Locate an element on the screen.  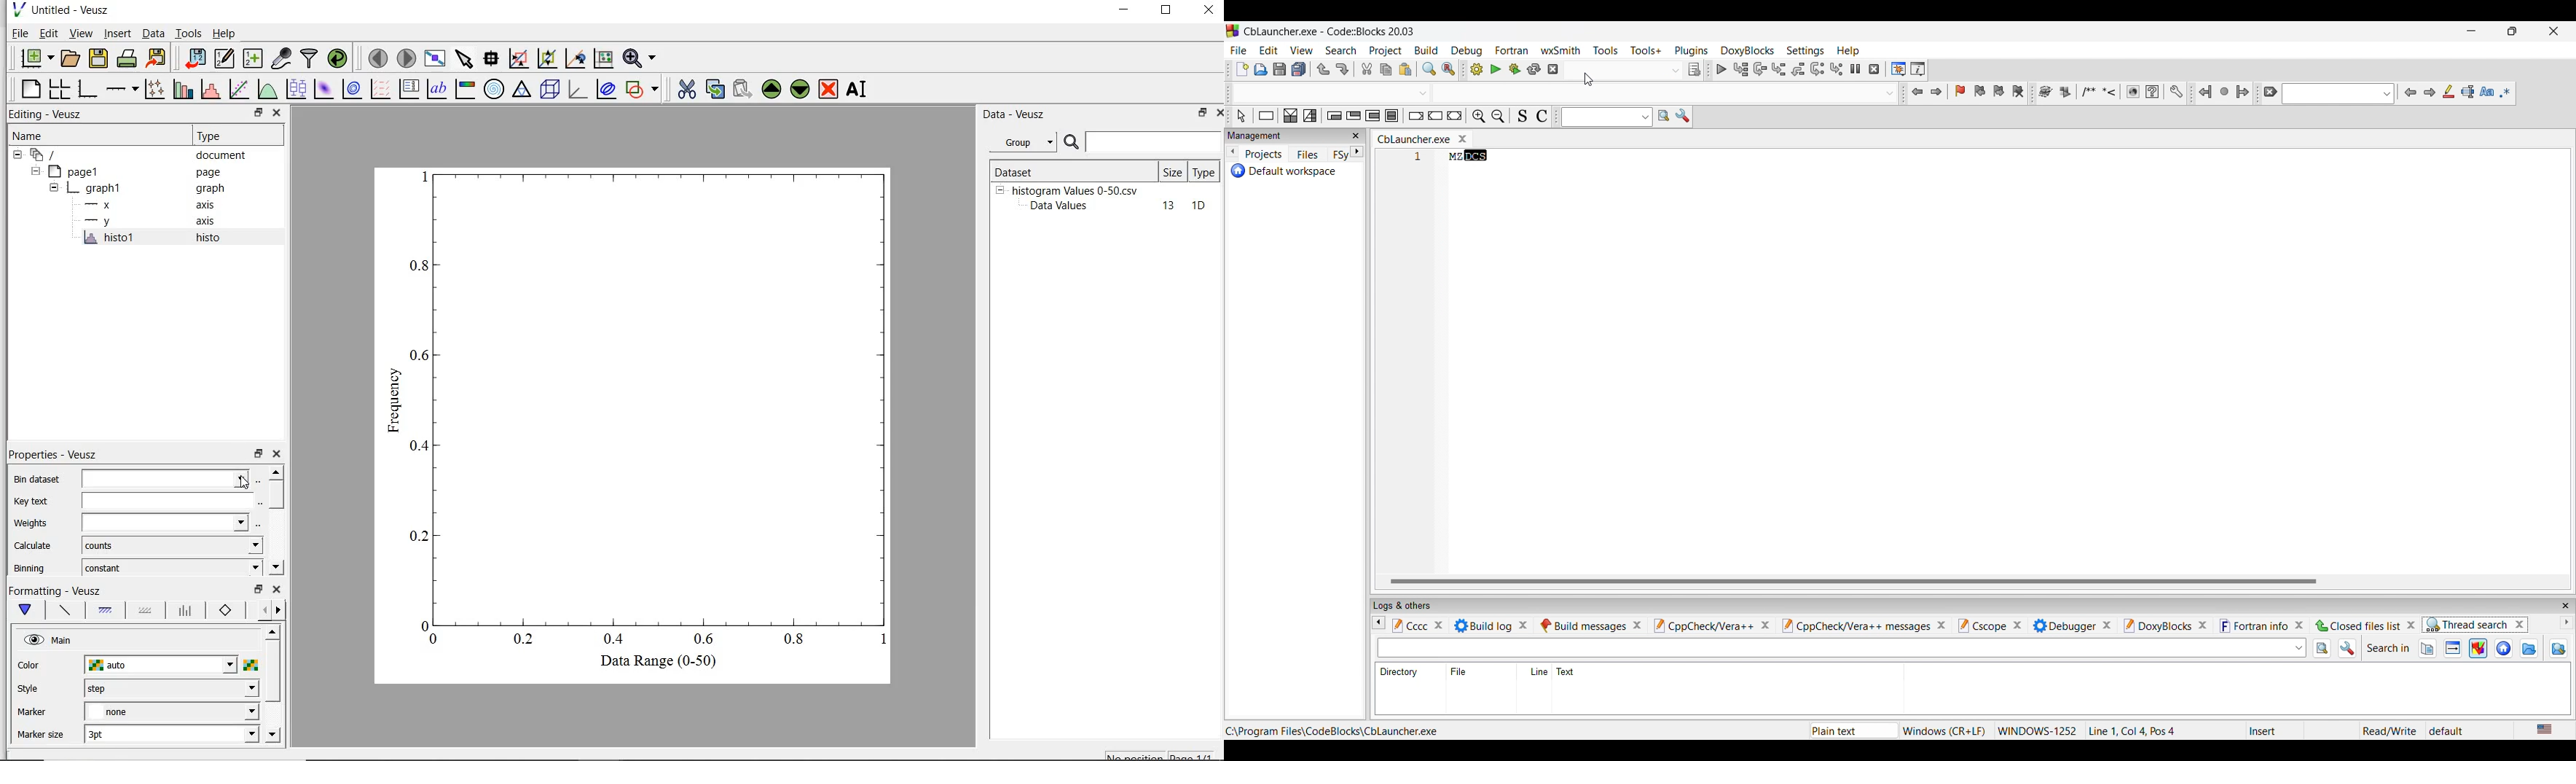
Thread search is located at coordinates (2468, 625).